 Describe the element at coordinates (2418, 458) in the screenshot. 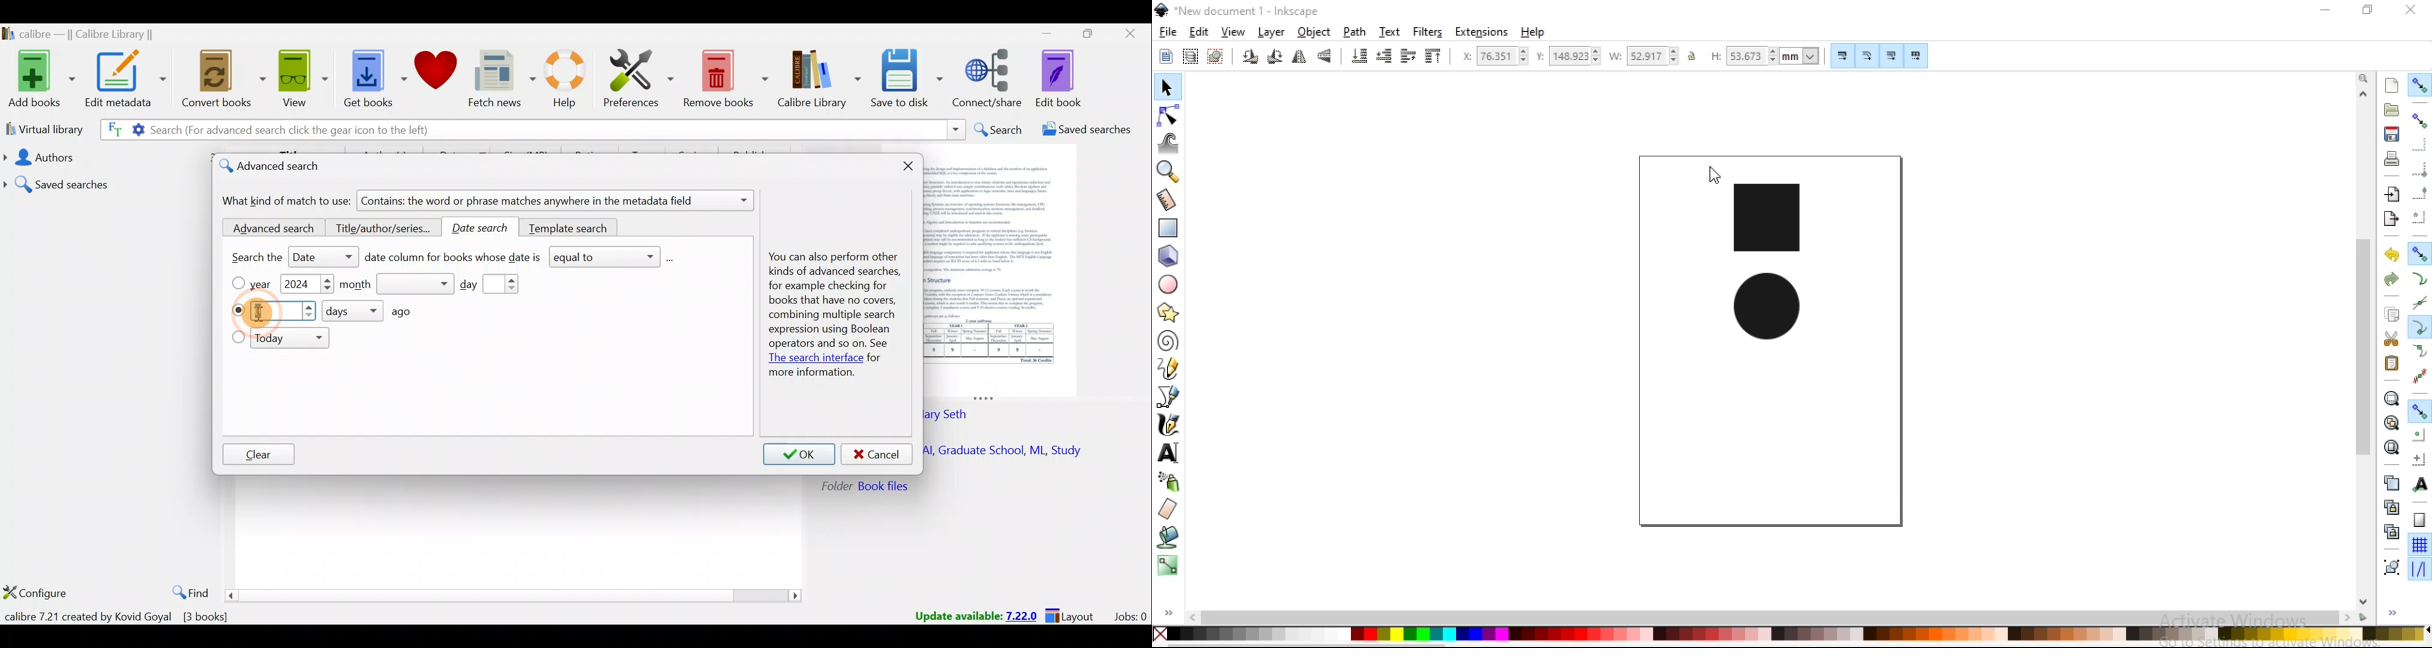

I see `snap an items rotation center` at that location.